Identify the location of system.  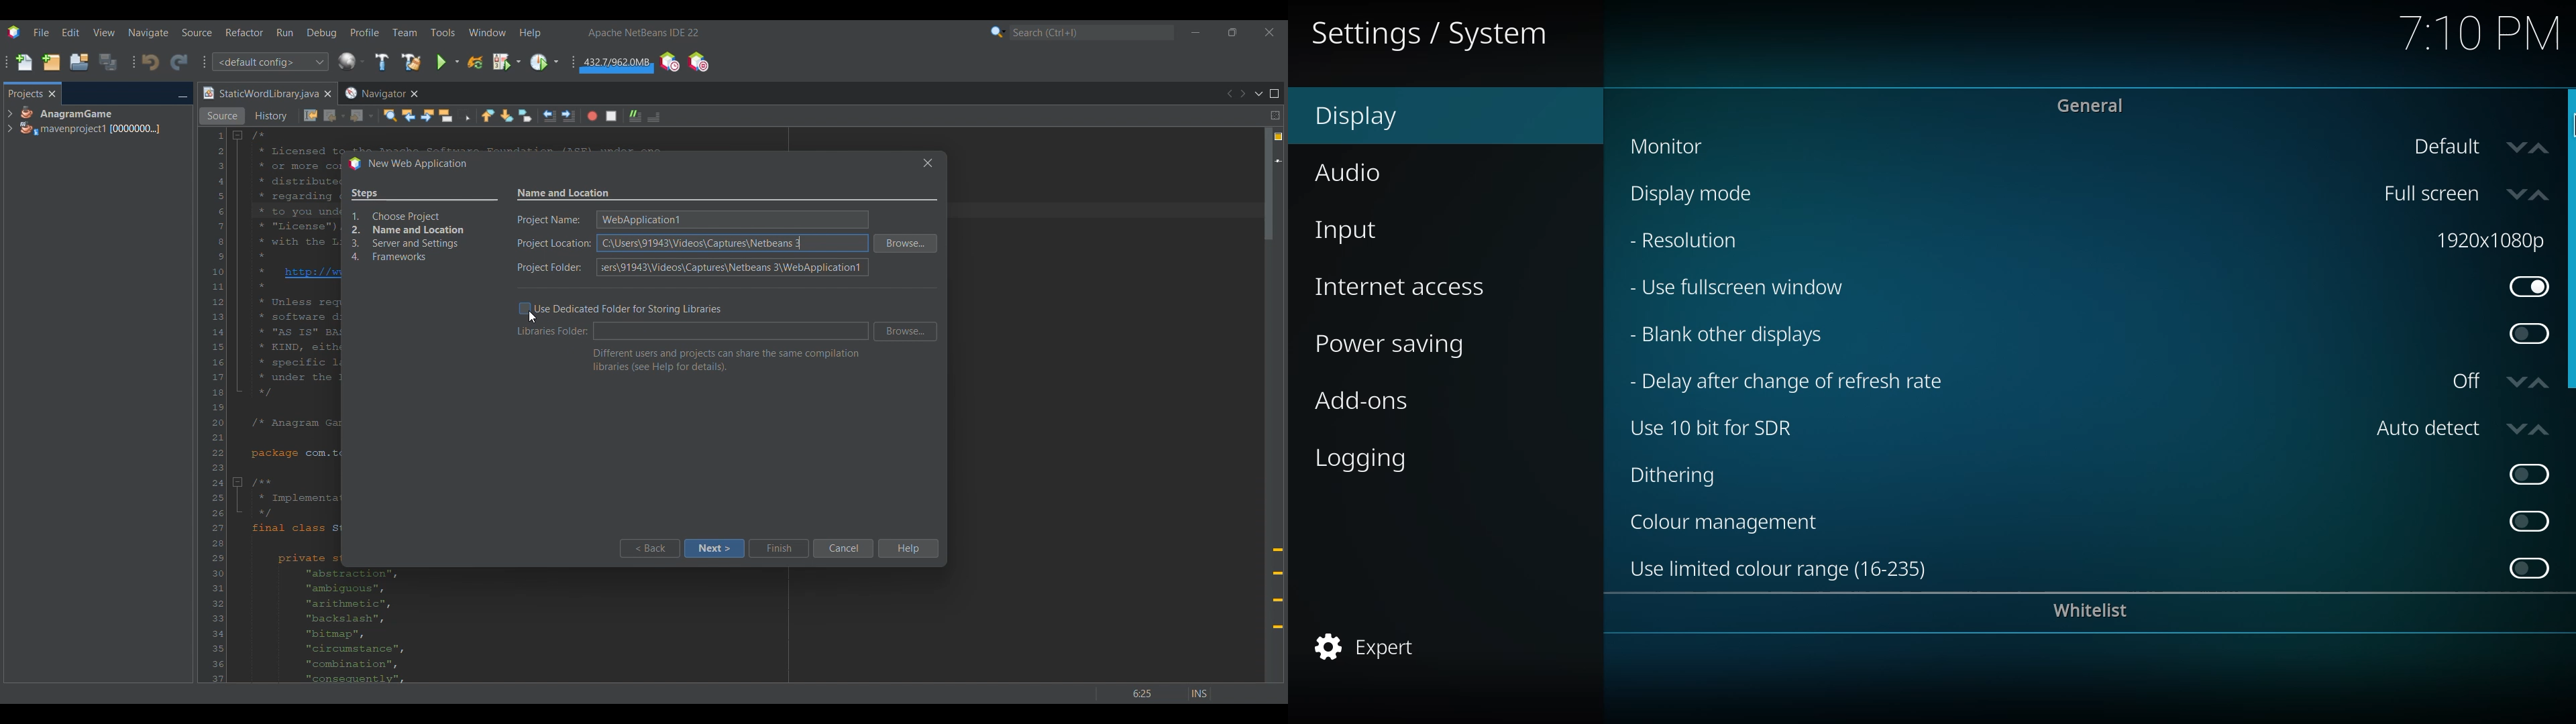
(1434, 35).